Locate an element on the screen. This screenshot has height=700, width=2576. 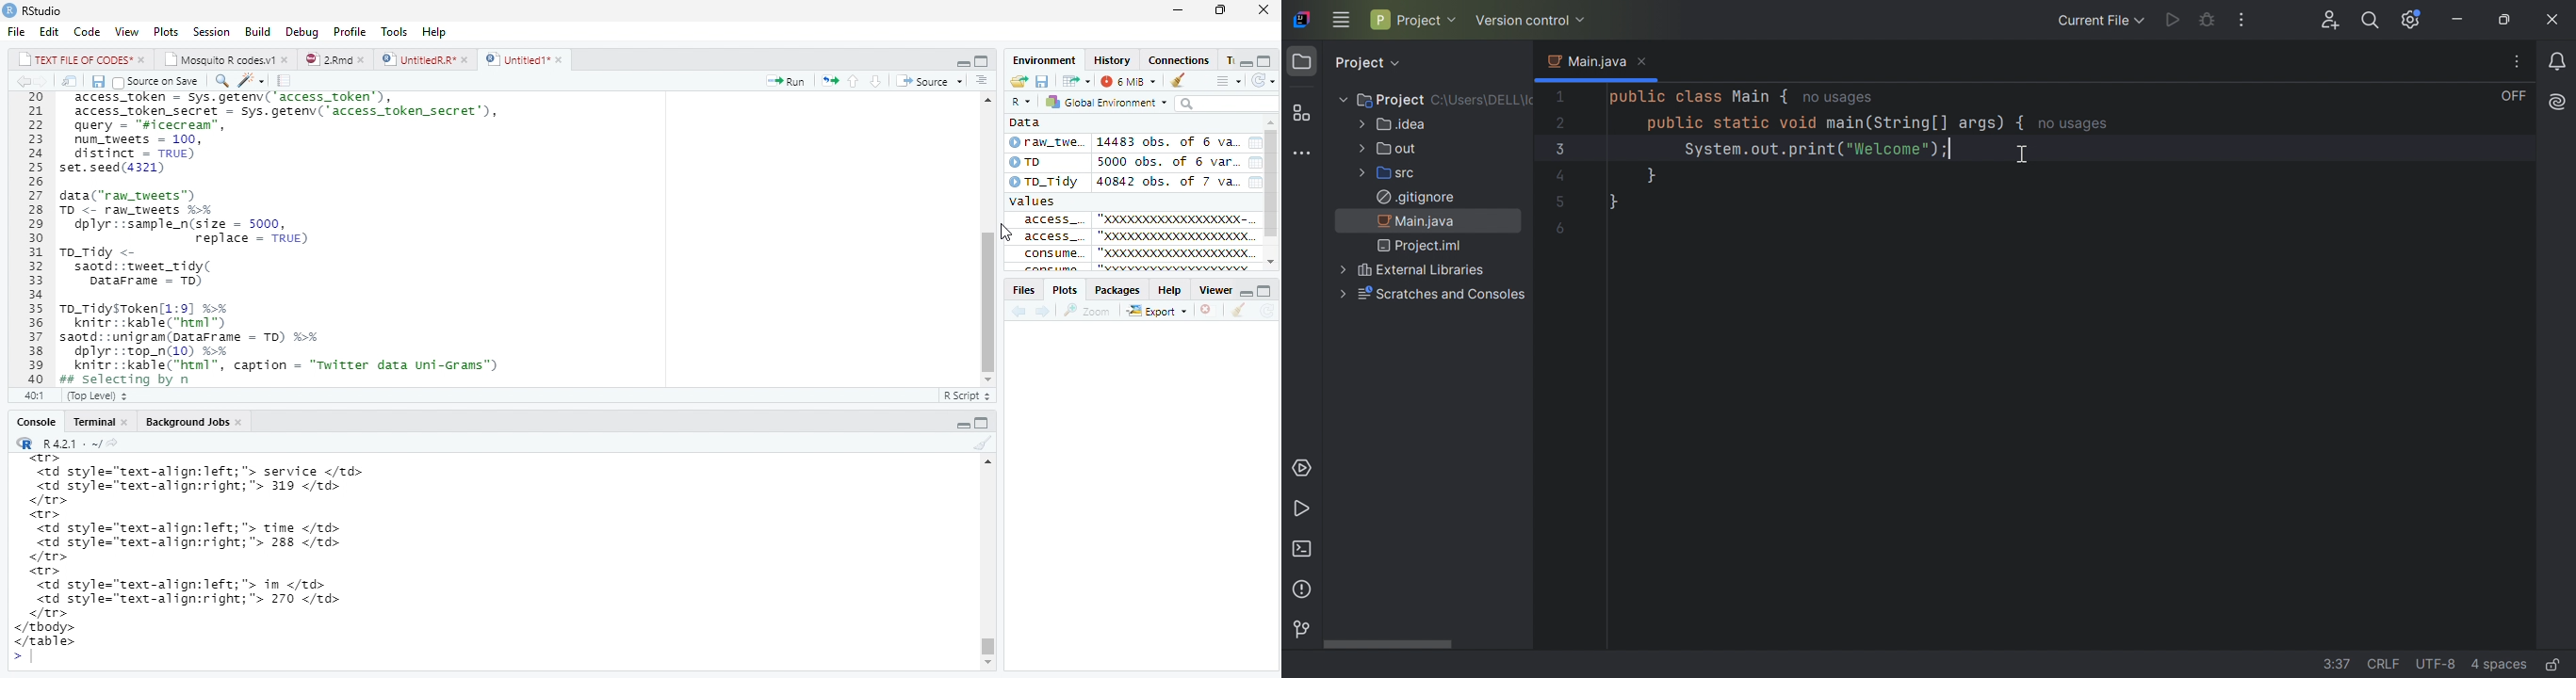
Version control is located at coordinates (1301, 629).